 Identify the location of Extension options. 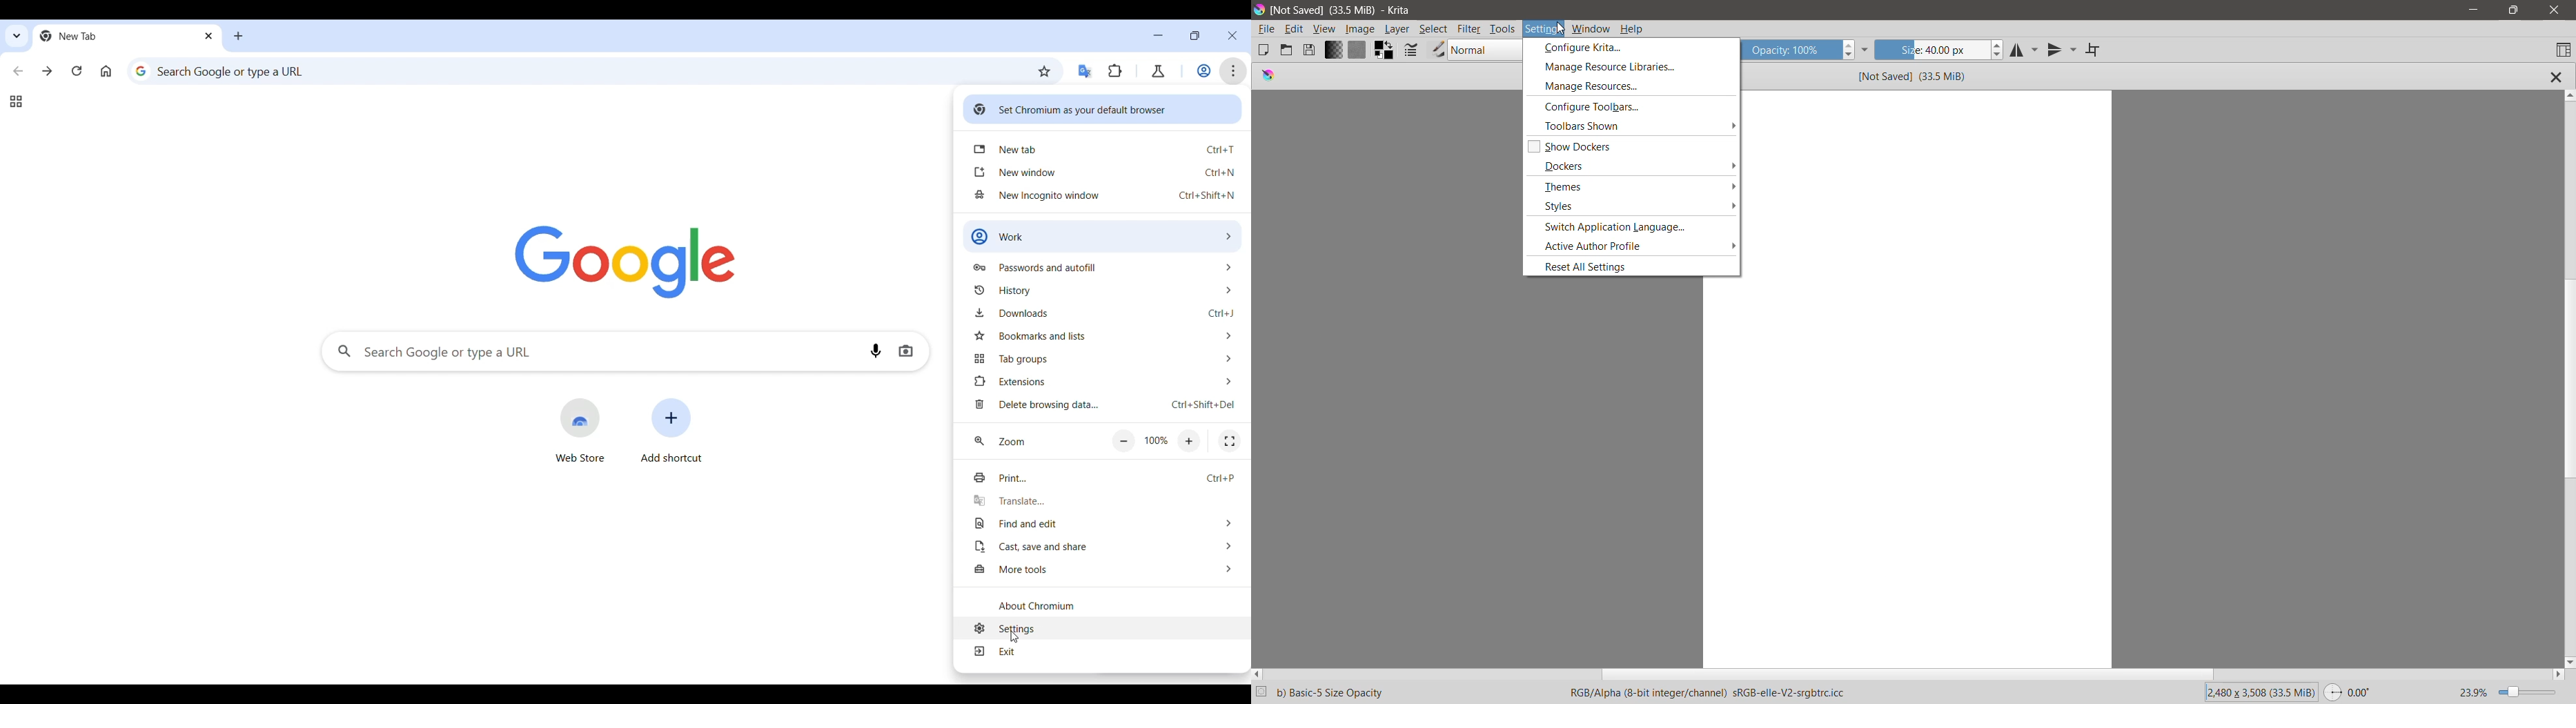
(1103, 381).